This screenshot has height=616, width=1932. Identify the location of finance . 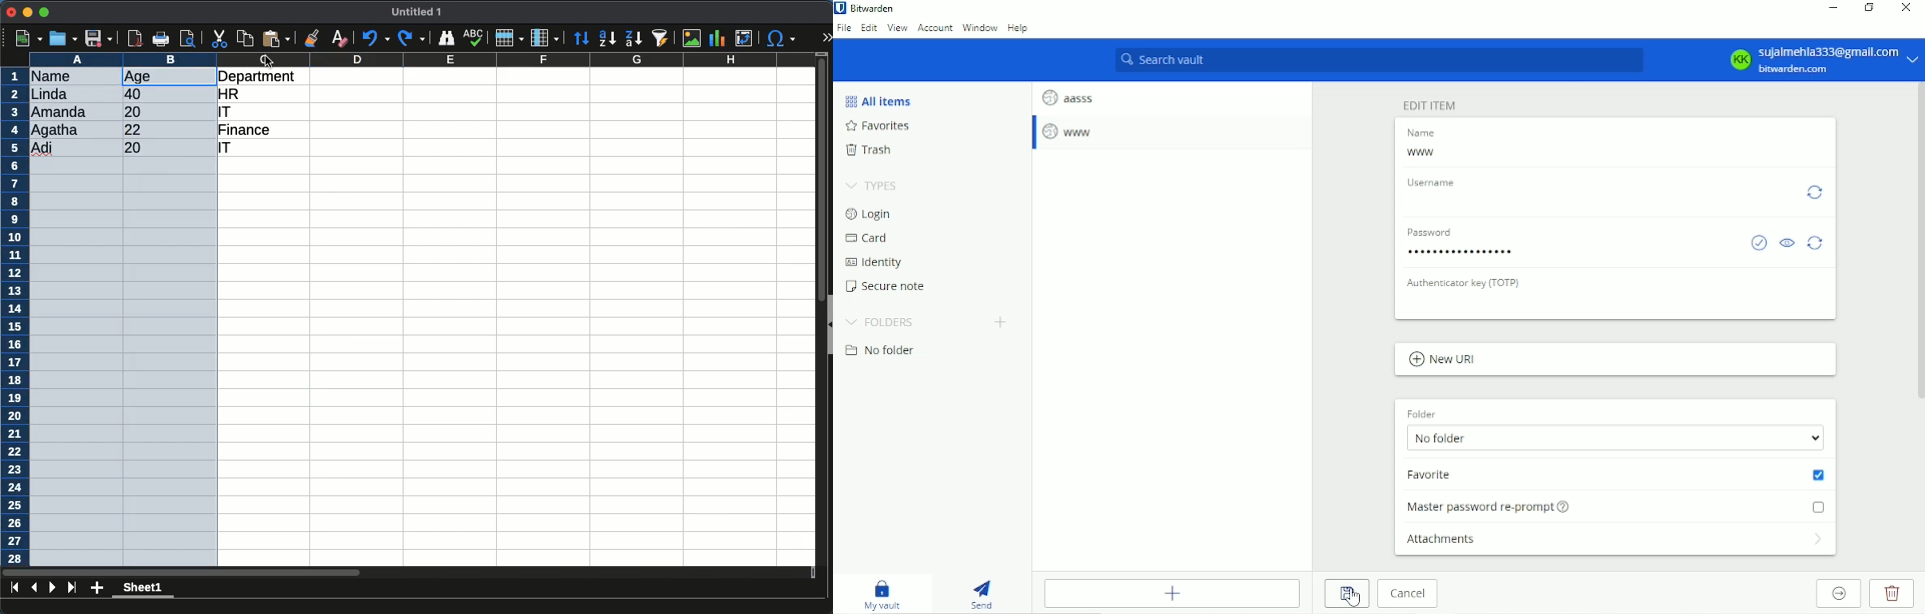
(248, 132).